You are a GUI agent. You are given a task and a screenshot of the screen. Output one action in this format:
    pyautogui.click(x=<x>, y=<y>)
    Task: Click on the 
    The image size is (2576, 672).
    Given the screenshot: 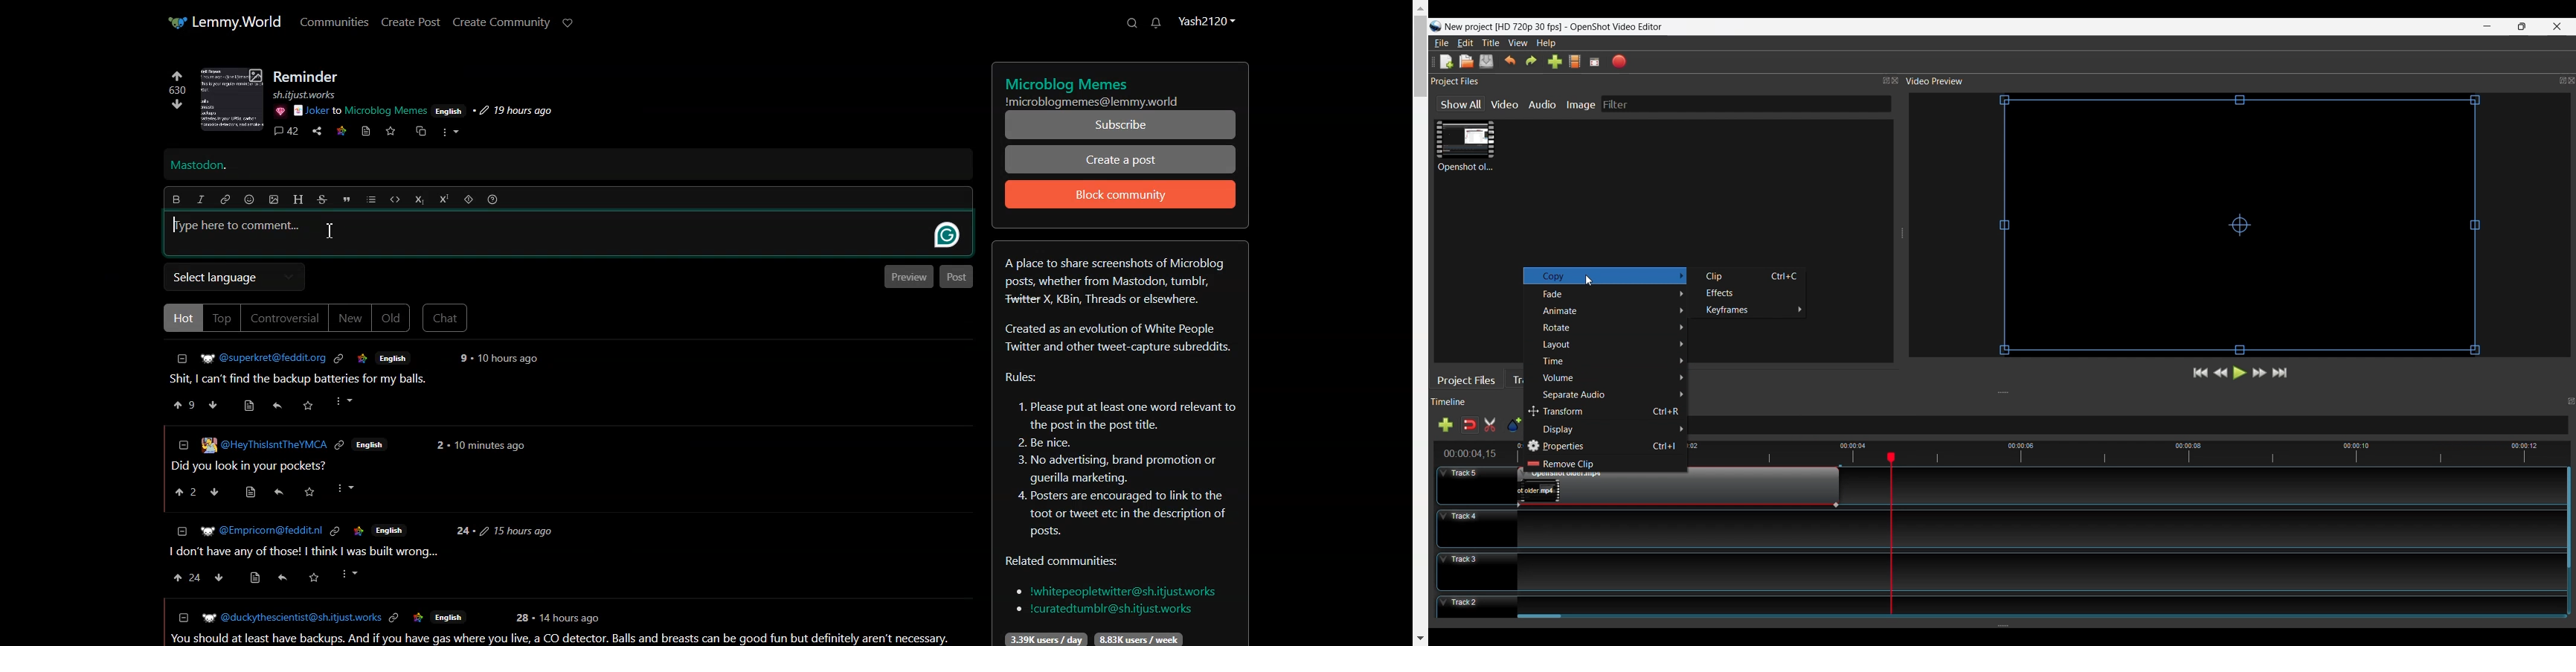 What is the action you would take?
    pyautogui.click(x=310, y=493)
    